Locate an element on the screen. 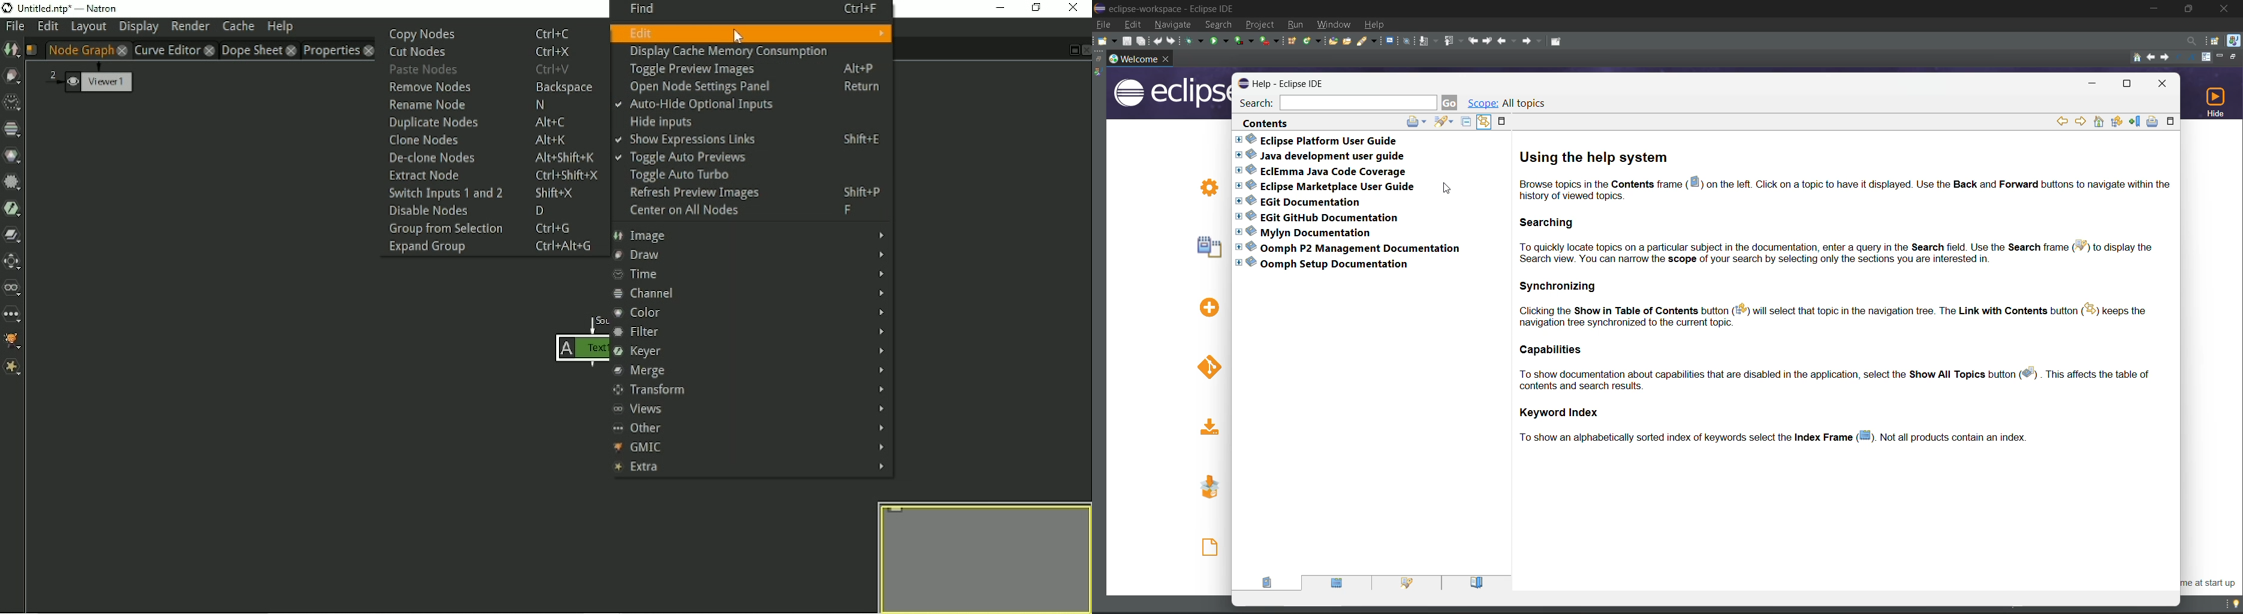 Image resolution: width=2268 pixels, height=616 pixels. show in table of contents is located at coordinates (2117, 122).